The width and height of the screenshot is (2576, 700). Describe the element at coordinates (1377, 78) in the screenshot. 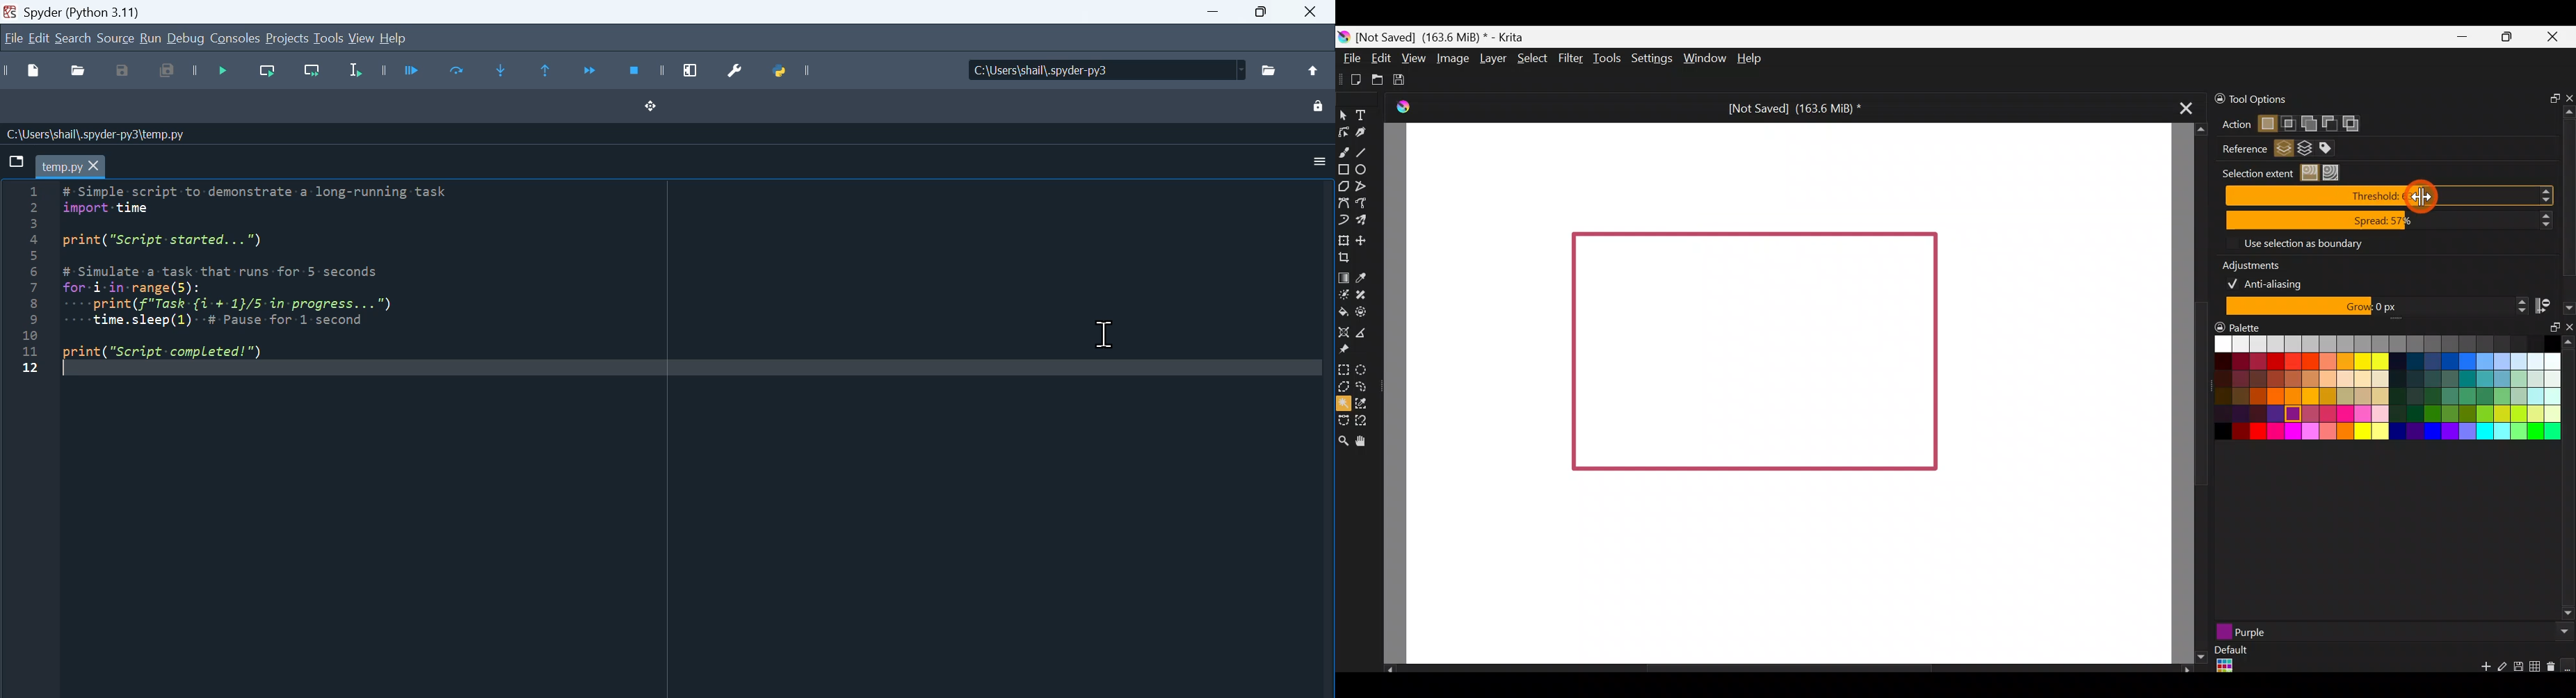

I see `Open an existing document` at that location.